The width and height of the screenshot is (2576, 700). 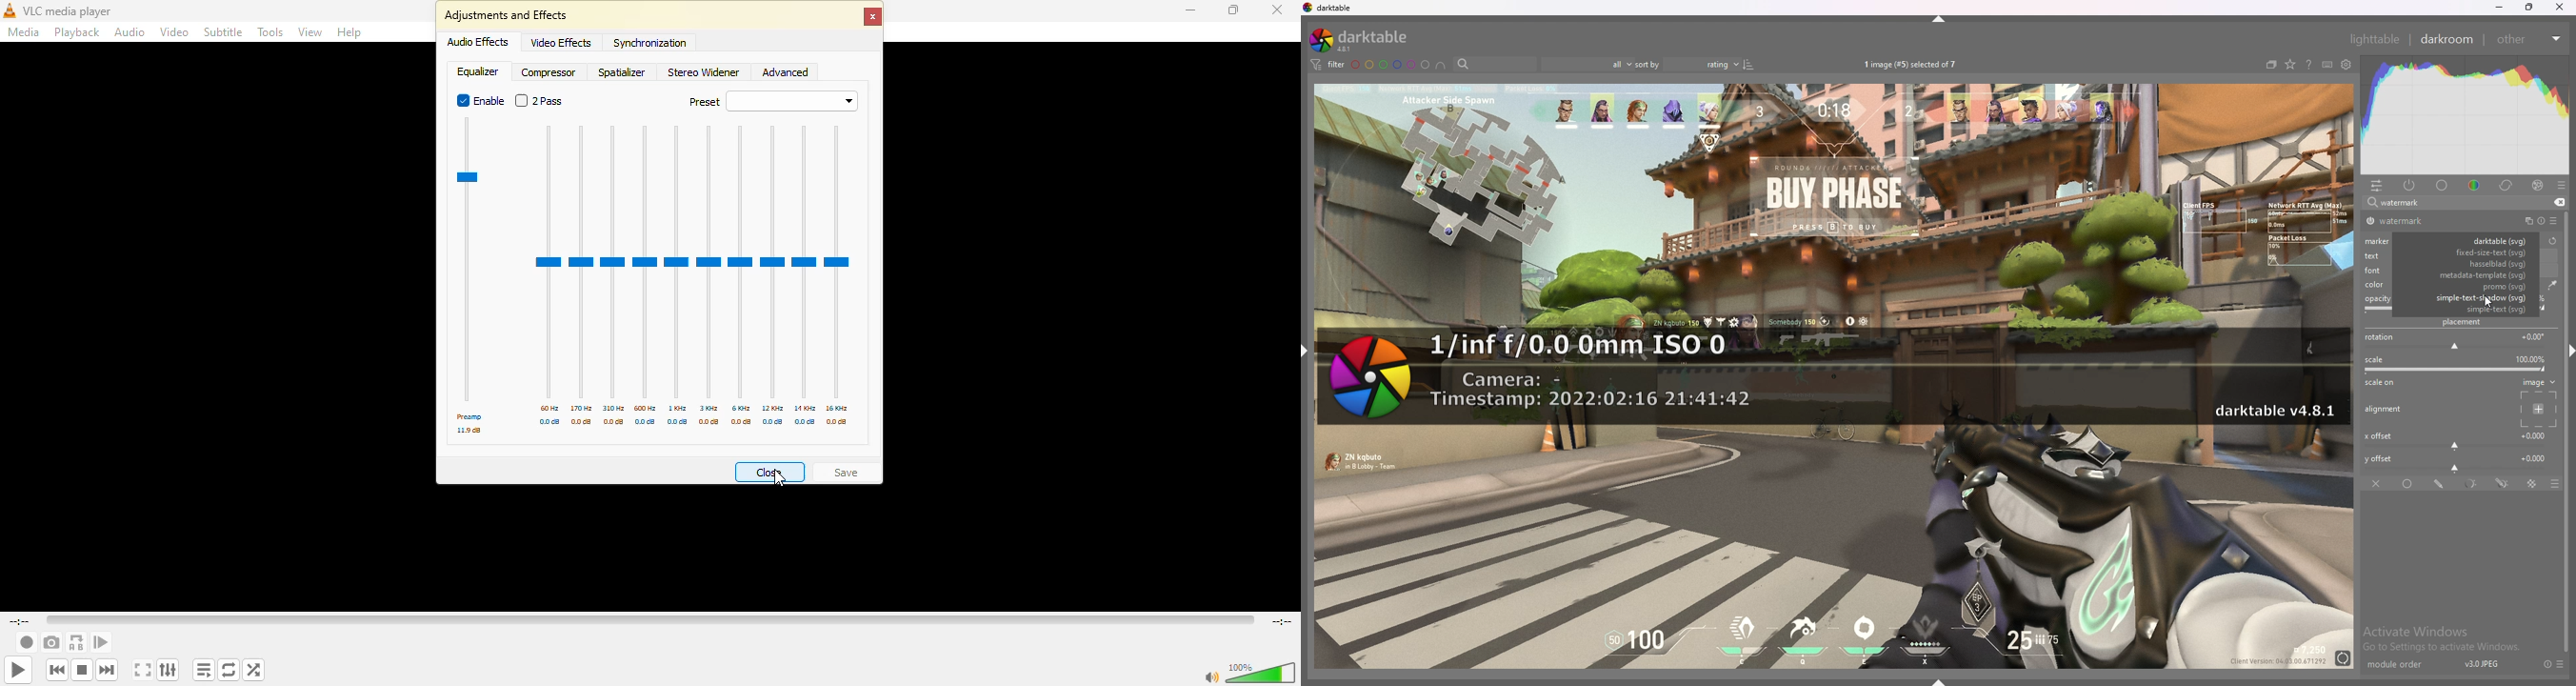 I want to click on uniformly, so click(x=2410, y=484).